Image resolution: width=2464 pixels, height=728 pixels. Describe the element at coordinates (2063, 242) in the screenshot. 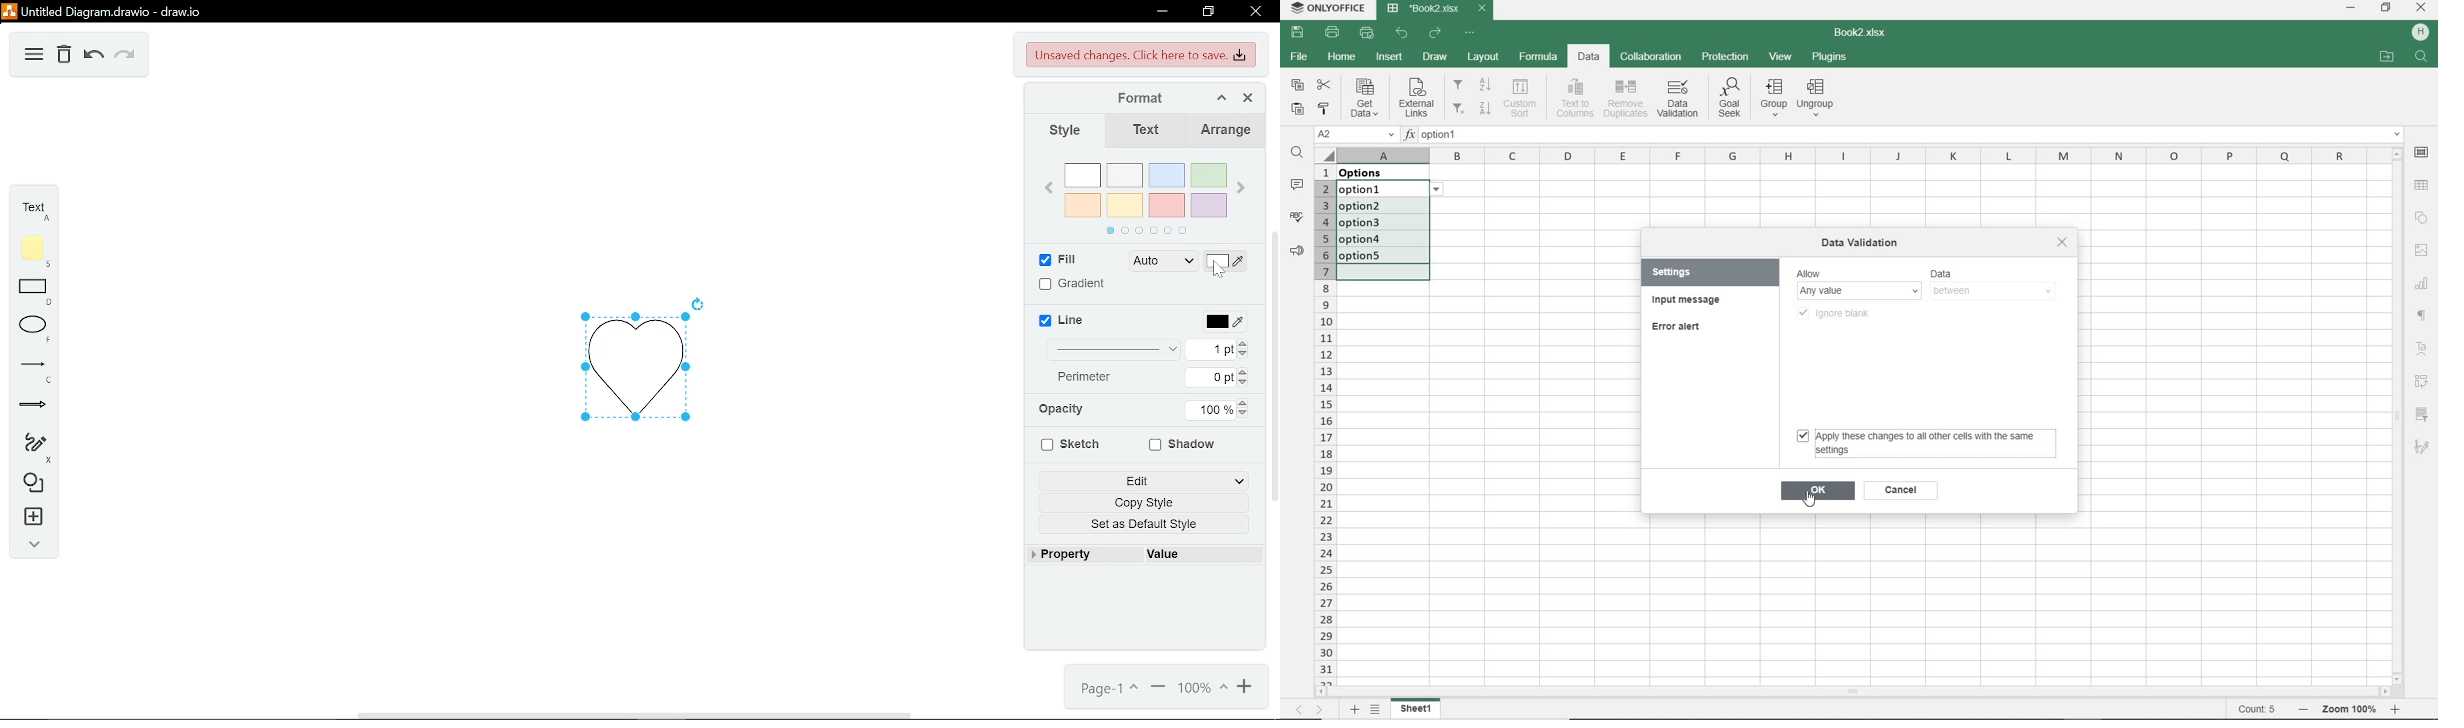

I see `close` at that location.